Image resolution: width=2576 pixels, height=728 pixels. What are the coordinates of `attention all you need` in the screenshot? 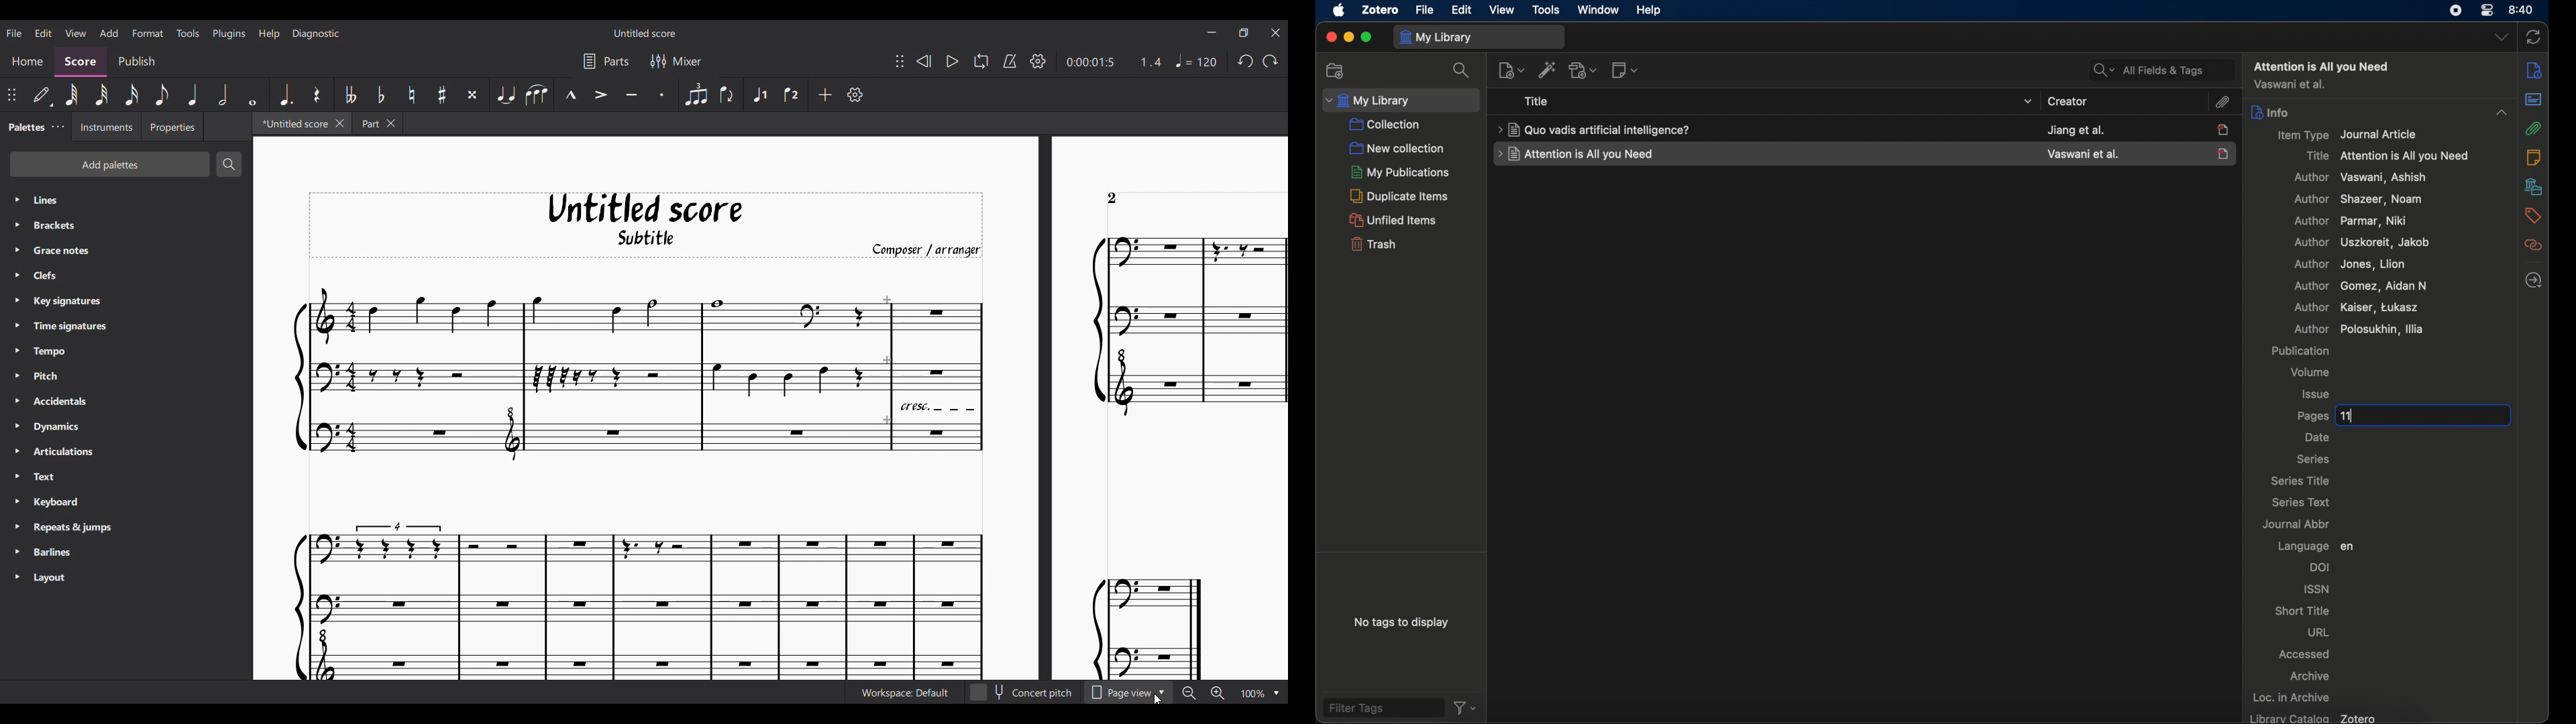 It's located at (2322, 66).